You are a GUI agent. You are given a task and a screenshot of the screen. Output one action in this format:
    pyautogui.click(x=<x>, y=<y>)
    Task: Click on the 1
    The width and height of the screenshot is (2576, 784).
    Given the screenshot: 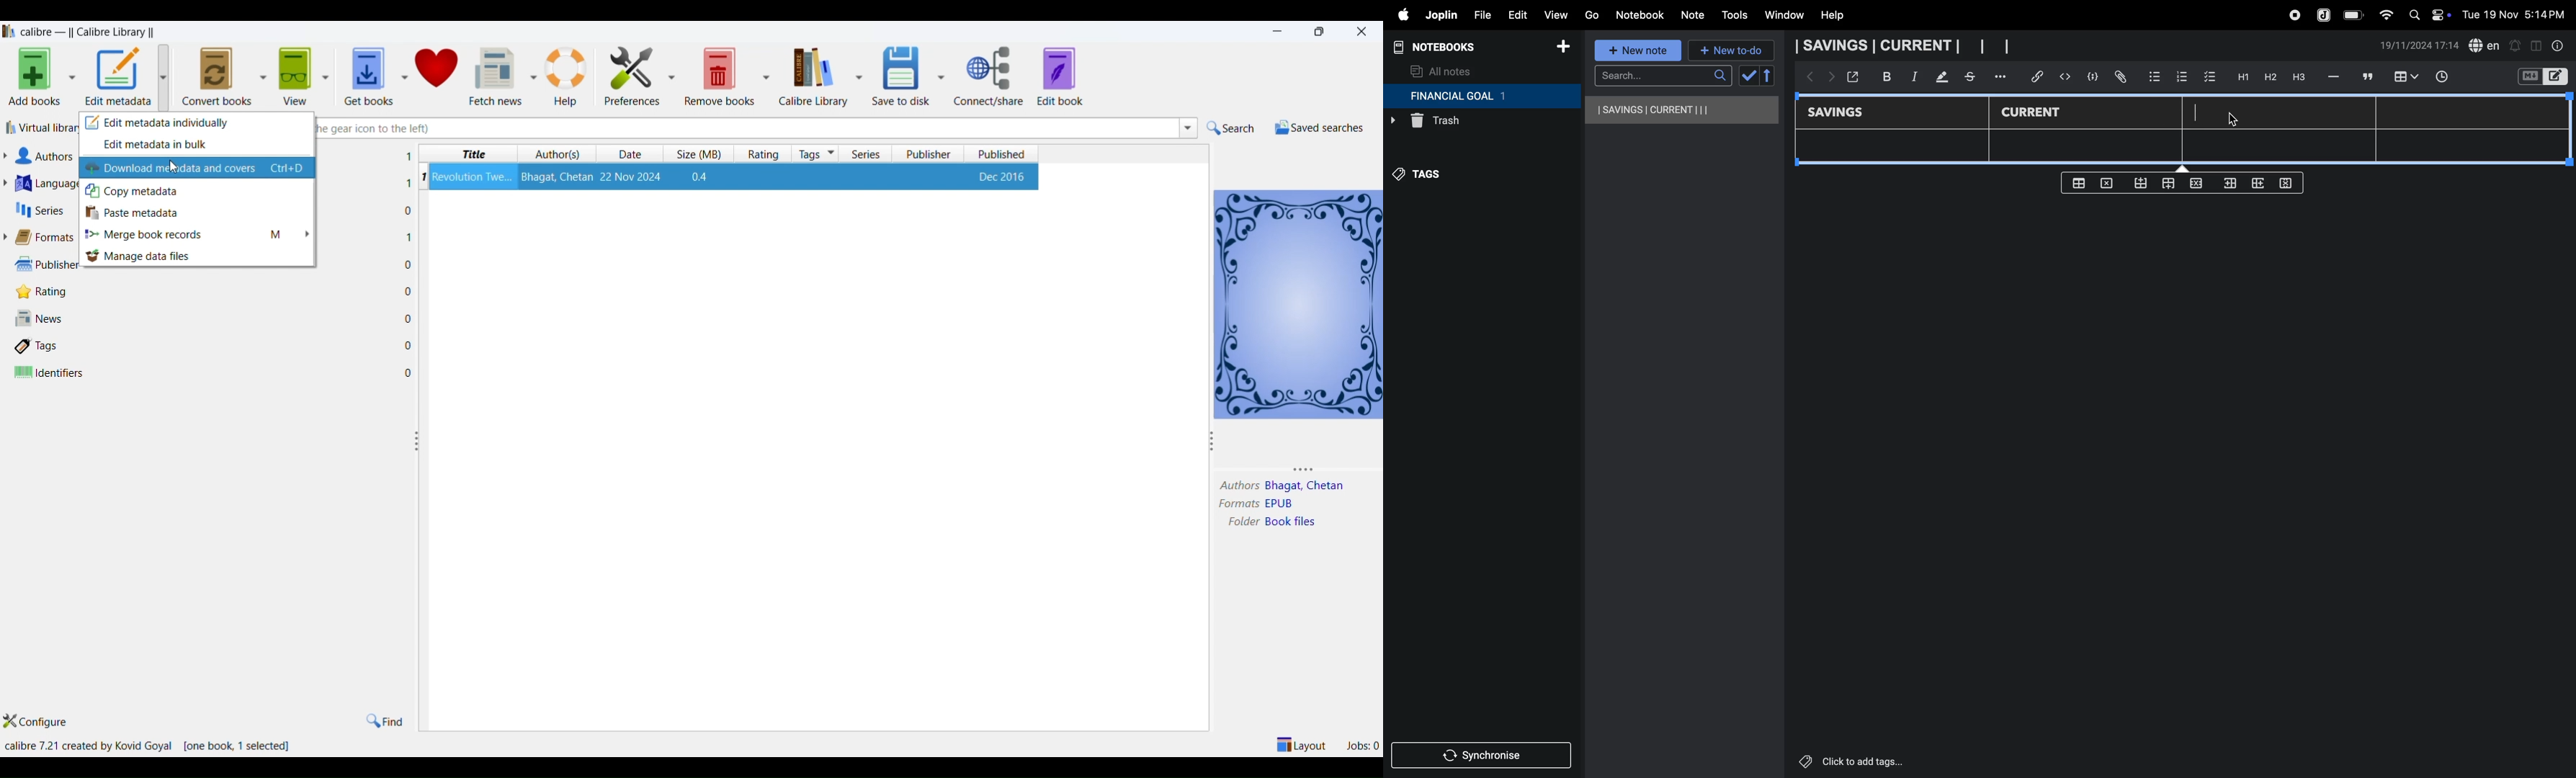 What is the action you would take?
    pyautogui.click(x=408, y=156)
    